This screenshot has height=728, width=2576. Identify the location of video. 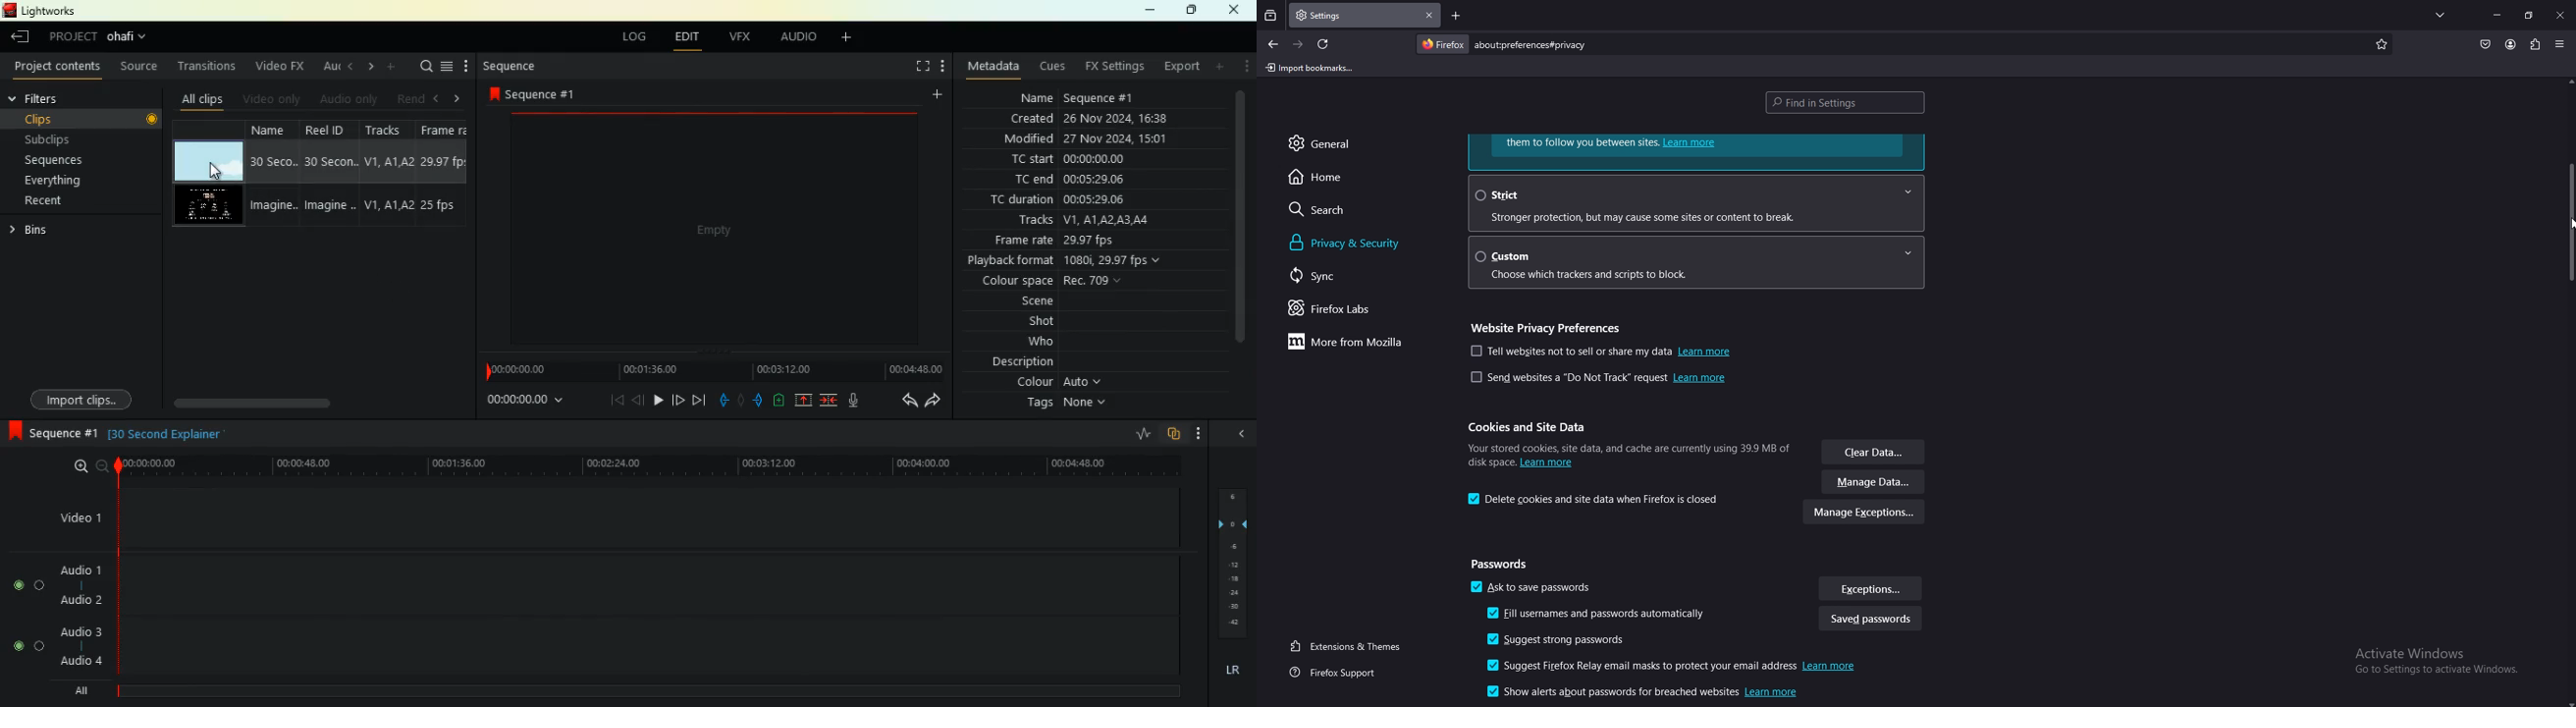
(207, 157).